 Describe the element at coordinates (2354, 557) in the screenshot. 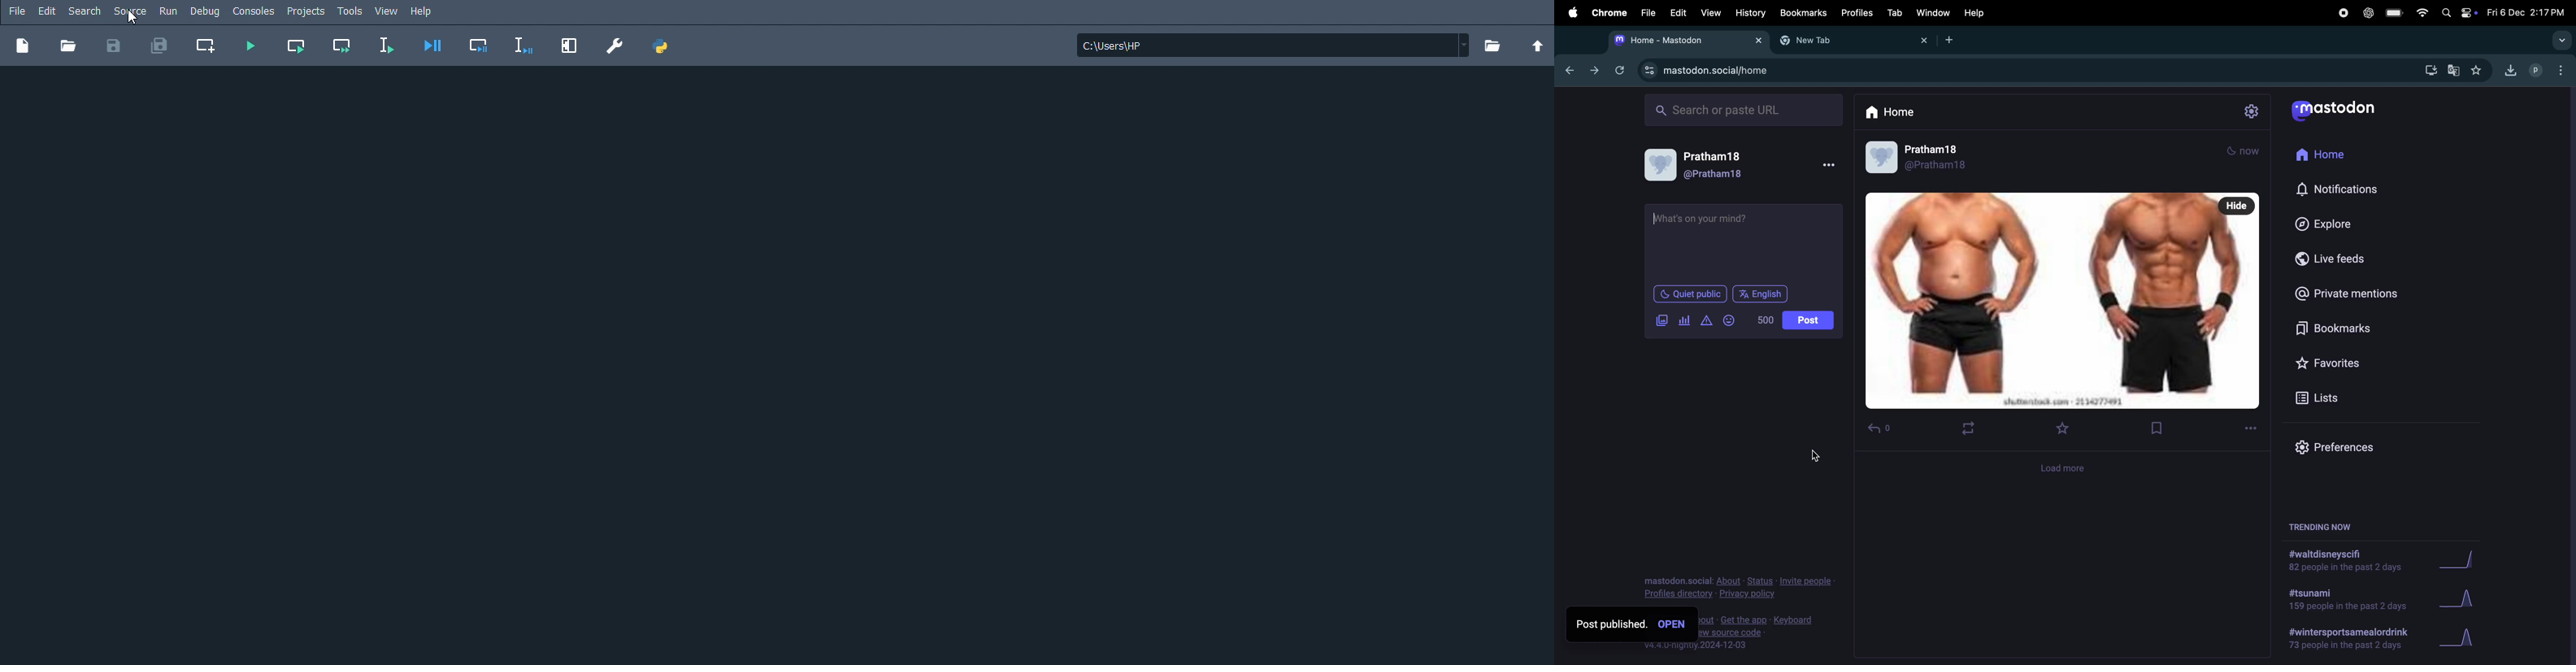

I see `walt disney scifi` at that location.